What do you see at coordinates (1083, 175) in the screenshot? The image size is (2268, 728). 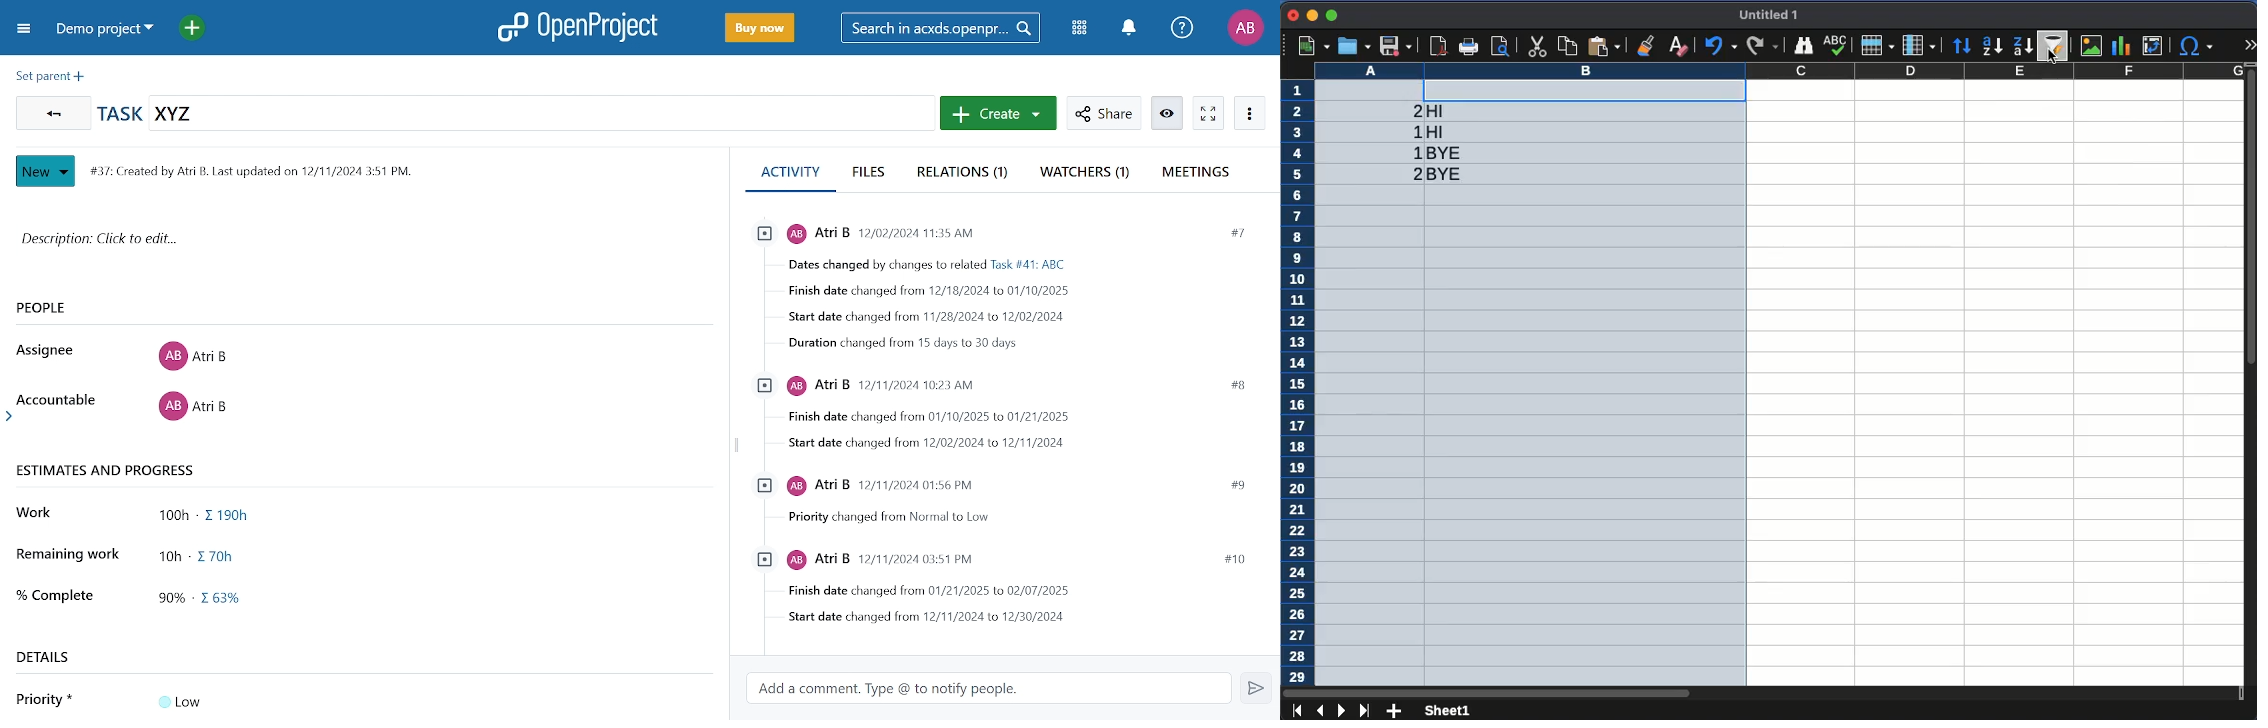 I see `Watchers` at bounding box center [1083, 175].